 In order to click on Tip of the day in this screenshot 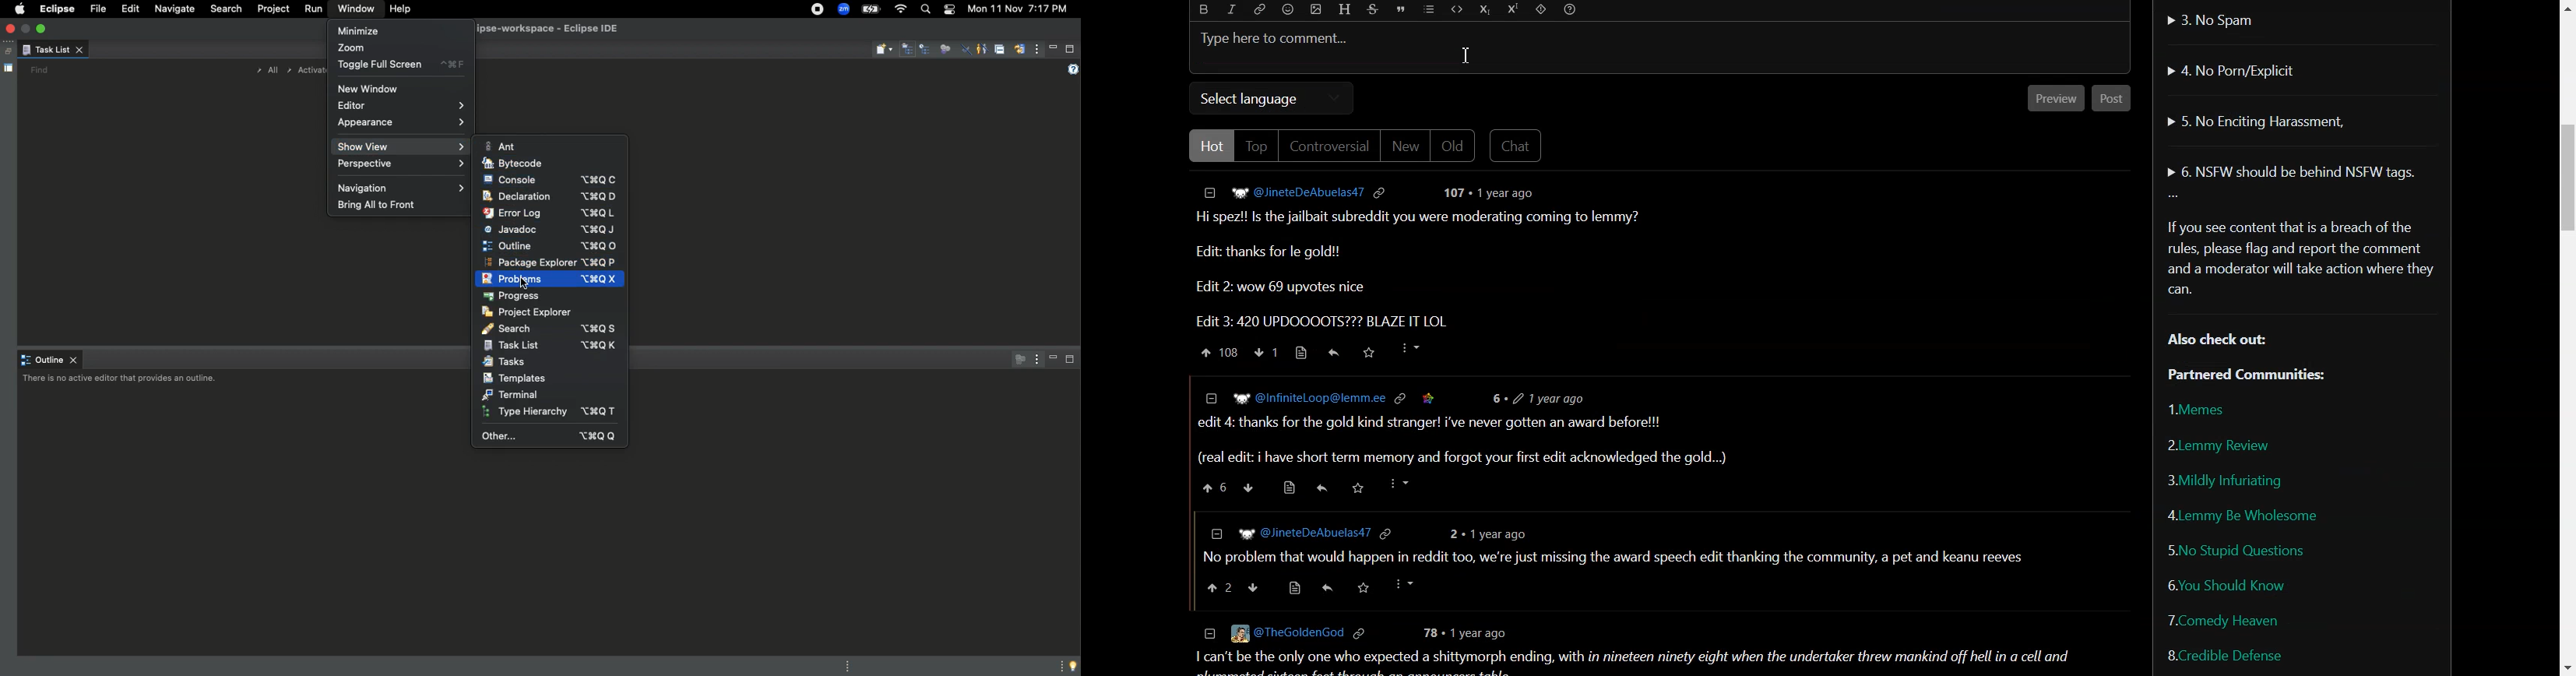, I will do `click(1075, 666)`.